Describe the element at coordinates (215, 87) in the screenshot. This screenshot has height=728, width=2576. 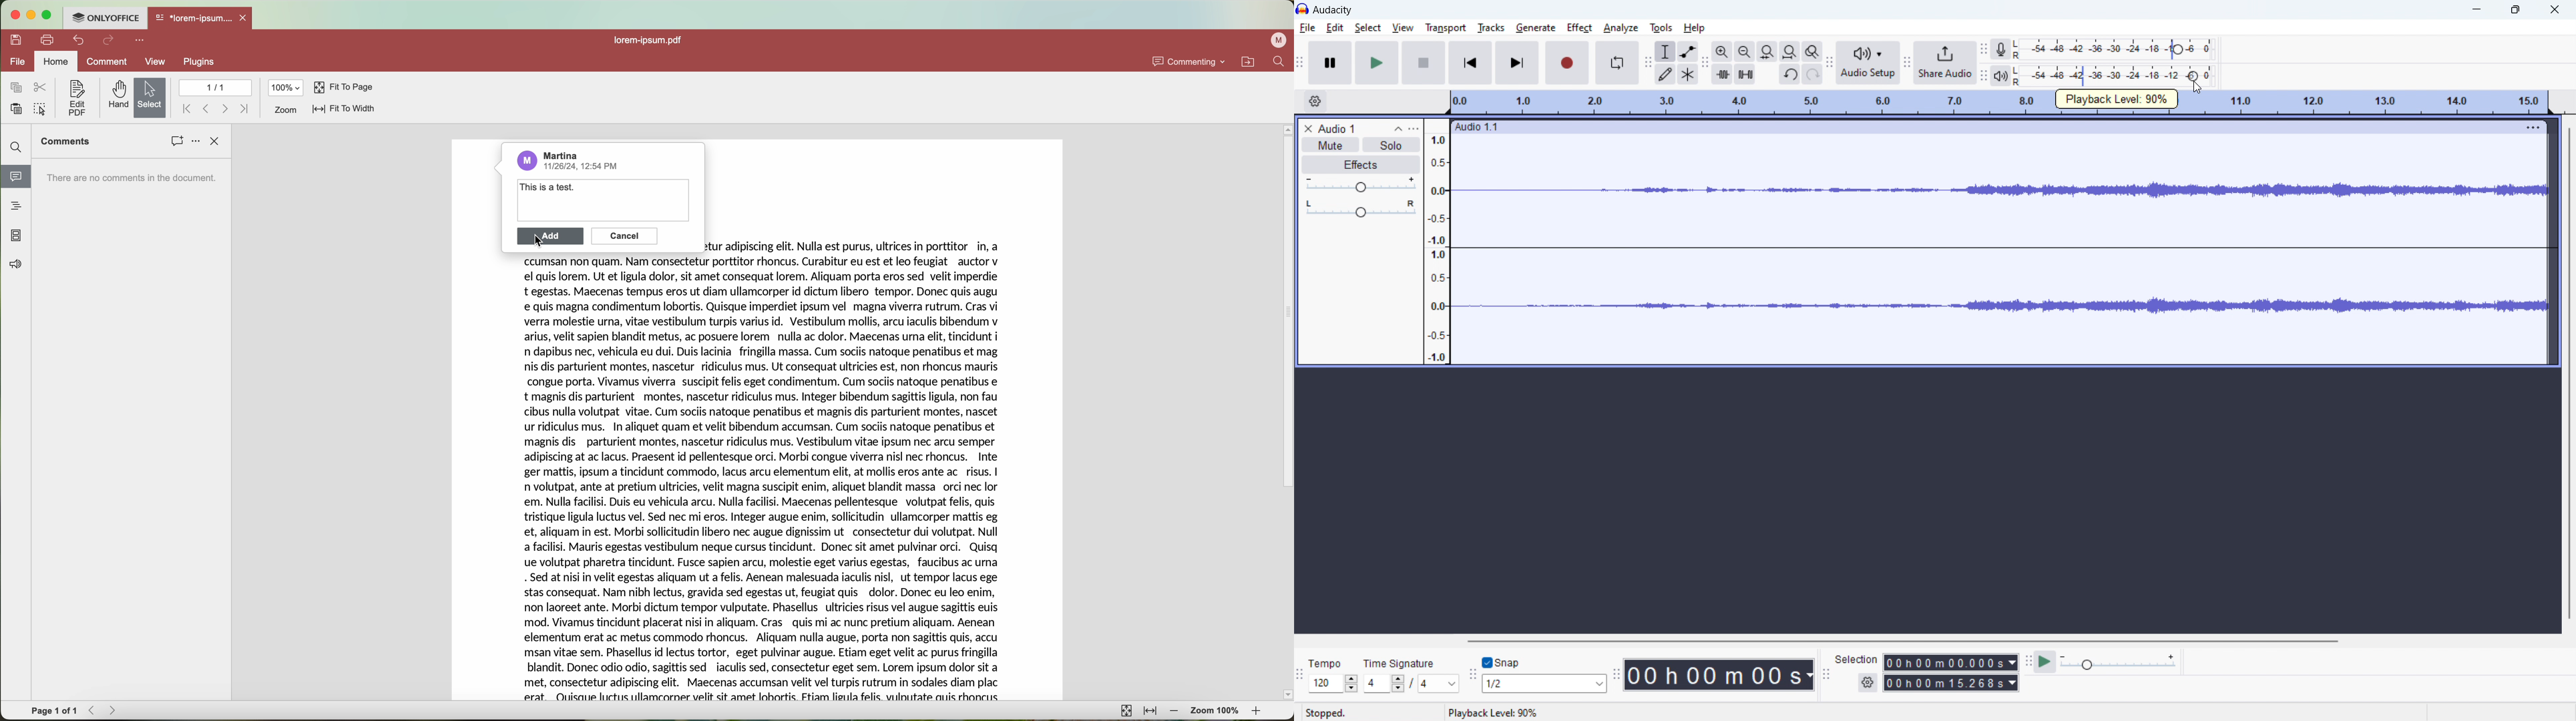
I see `1/1` at that location.